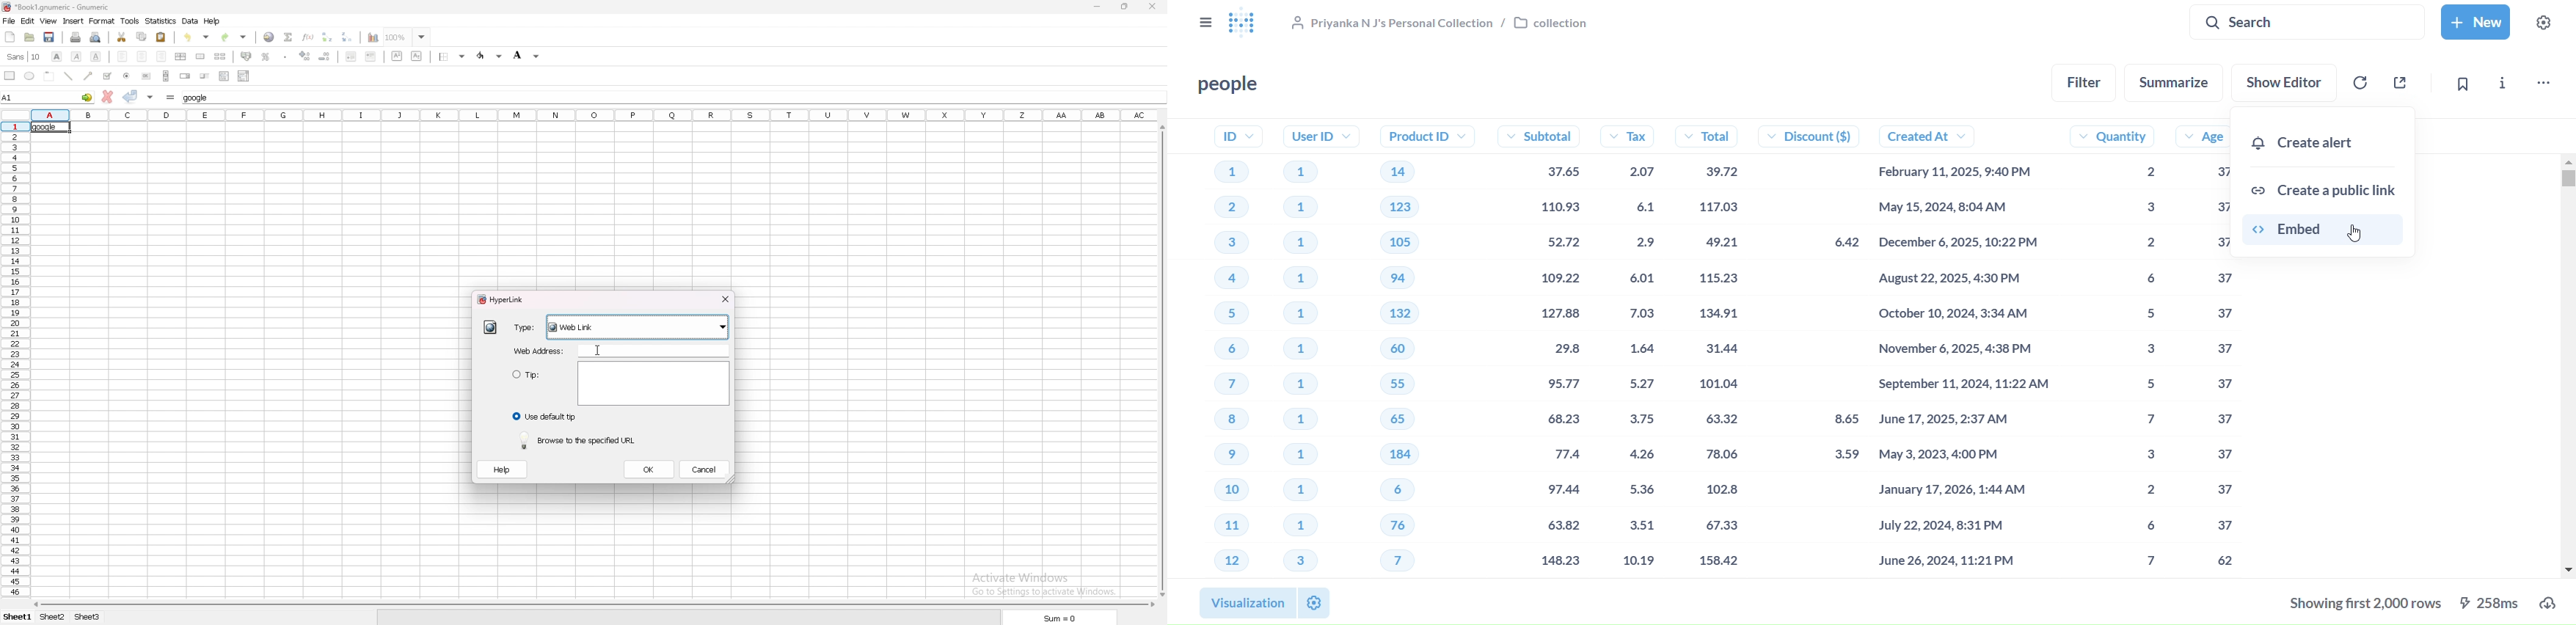 Image resolution: width=2576 pixels, height=644 pixels. I want to click on tools, so click(130, 21).